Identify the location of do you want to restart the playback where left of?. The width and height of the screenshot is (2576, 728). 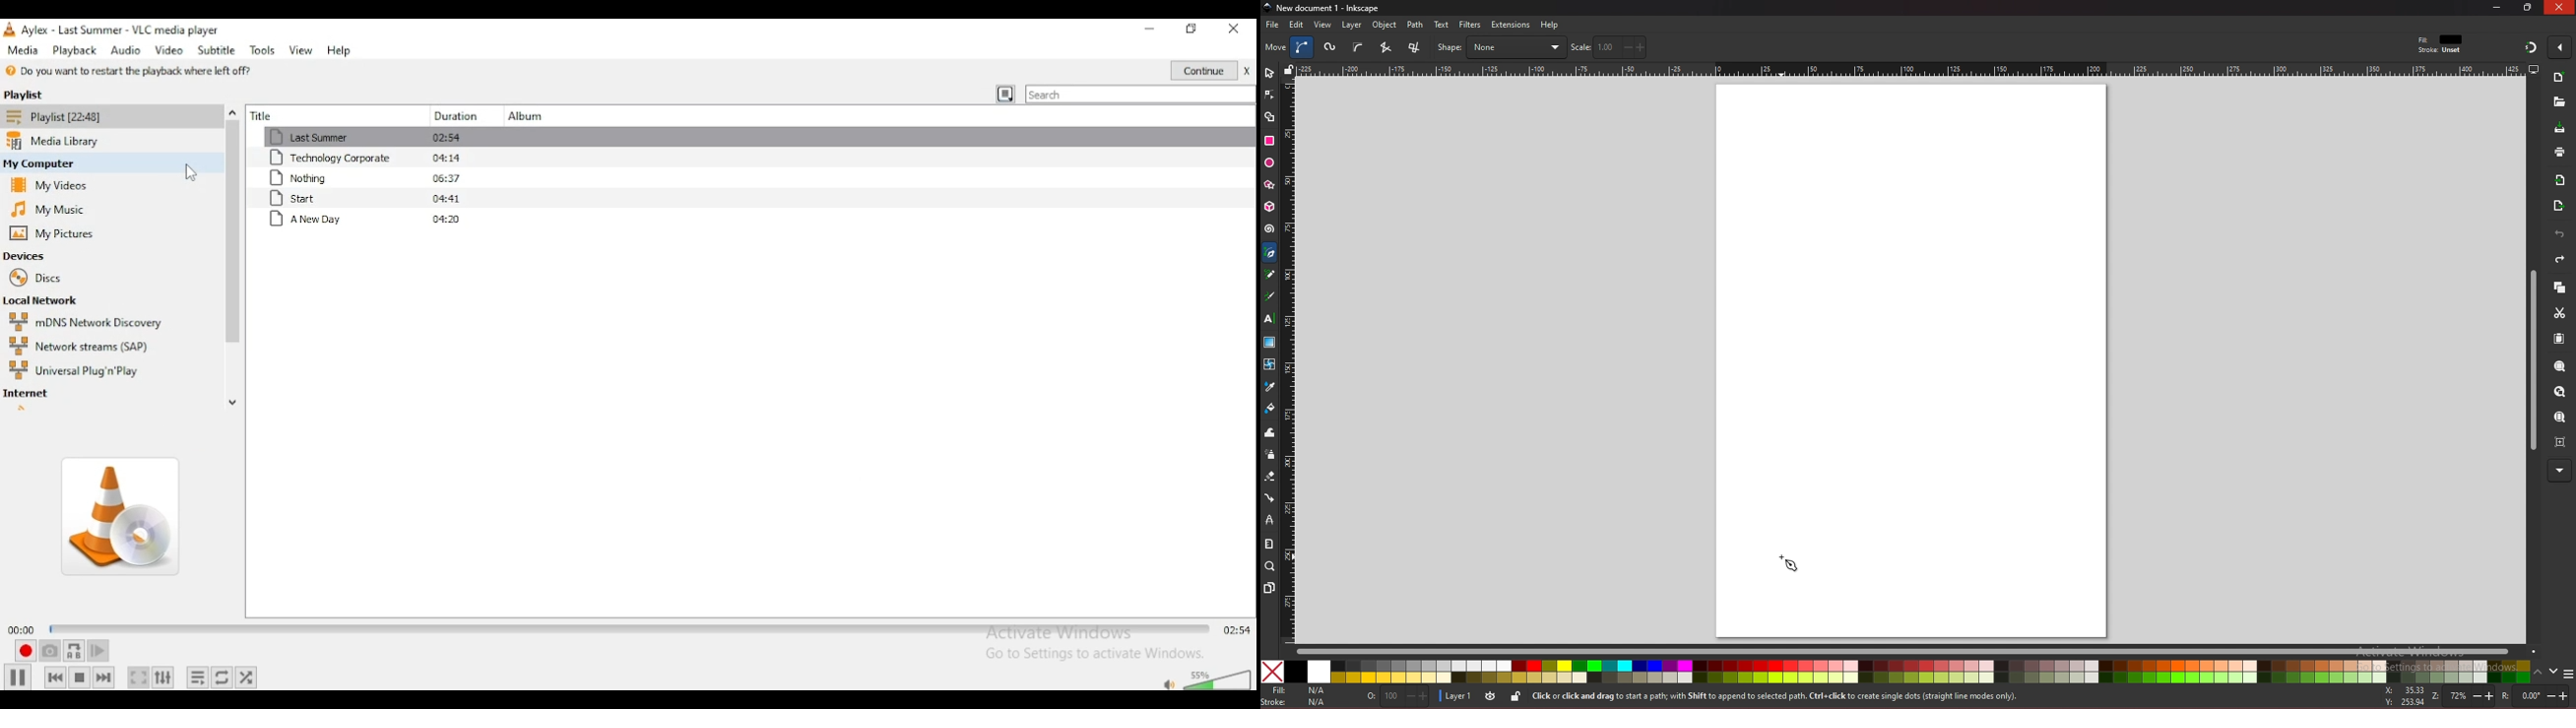
(124, 71).